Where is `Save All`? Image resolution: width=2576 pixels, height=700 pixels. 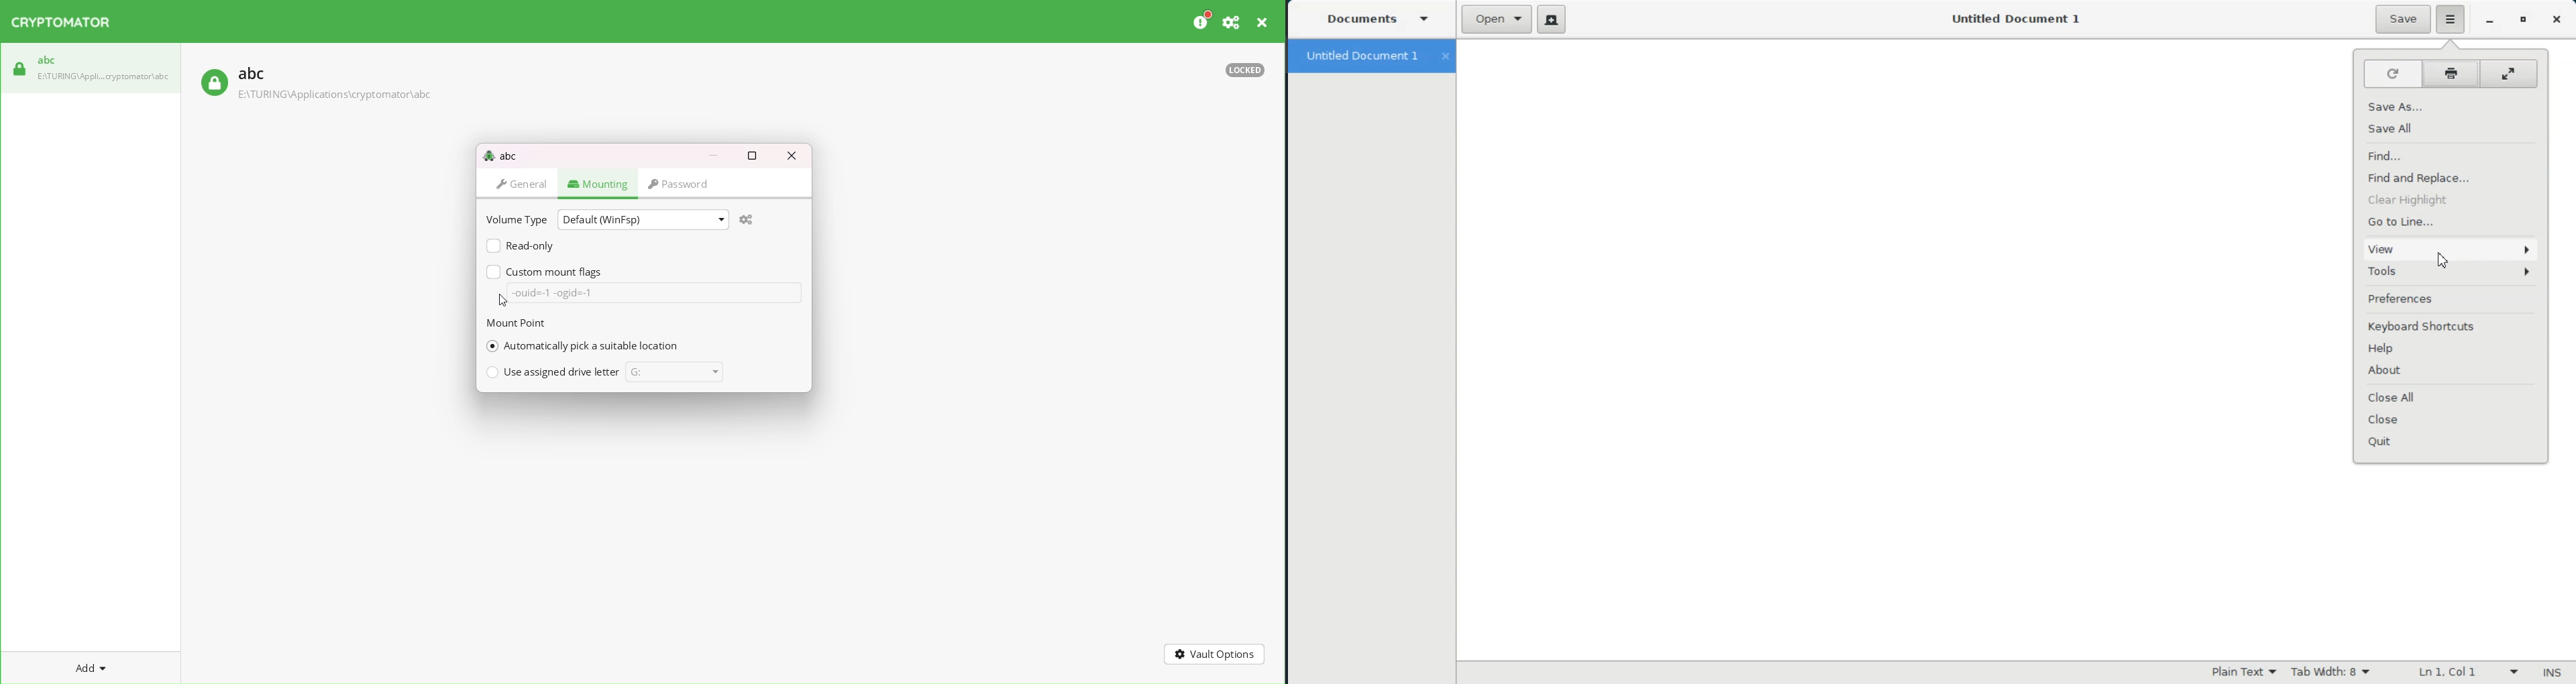
Save All is located at coordinates (2448, 127).